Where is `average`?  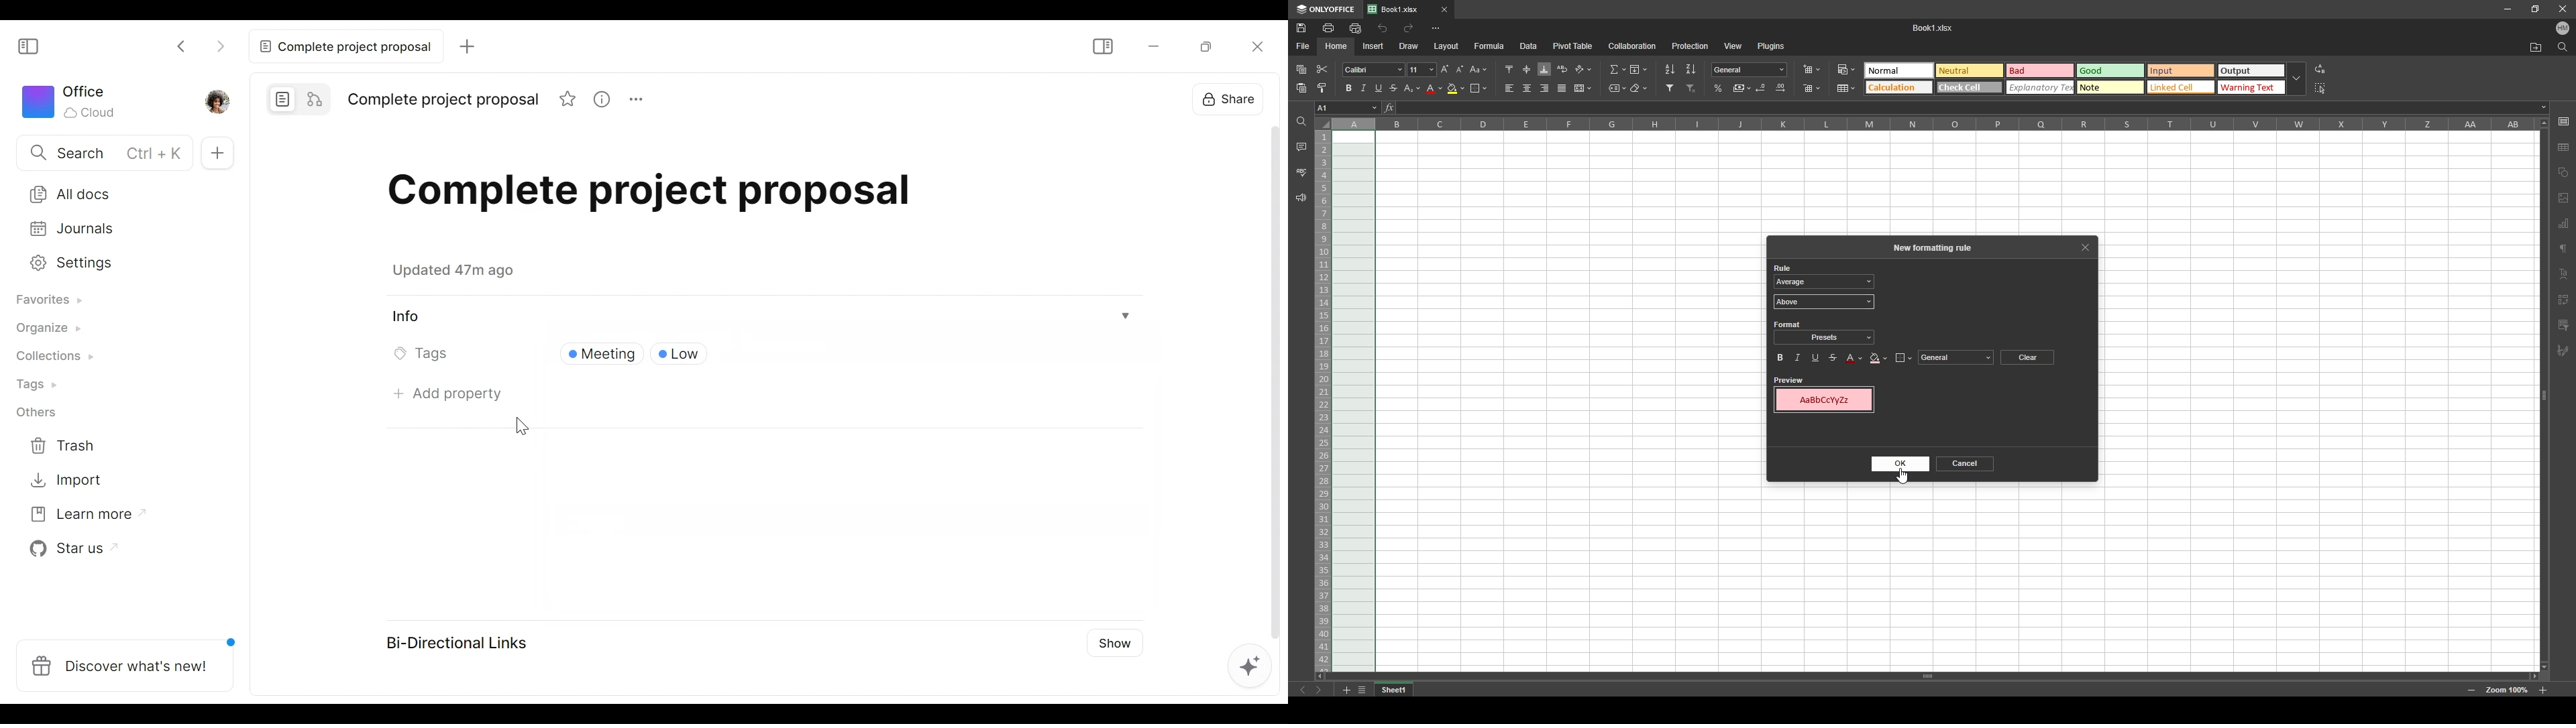 average is located at coordinates (1824, 281).